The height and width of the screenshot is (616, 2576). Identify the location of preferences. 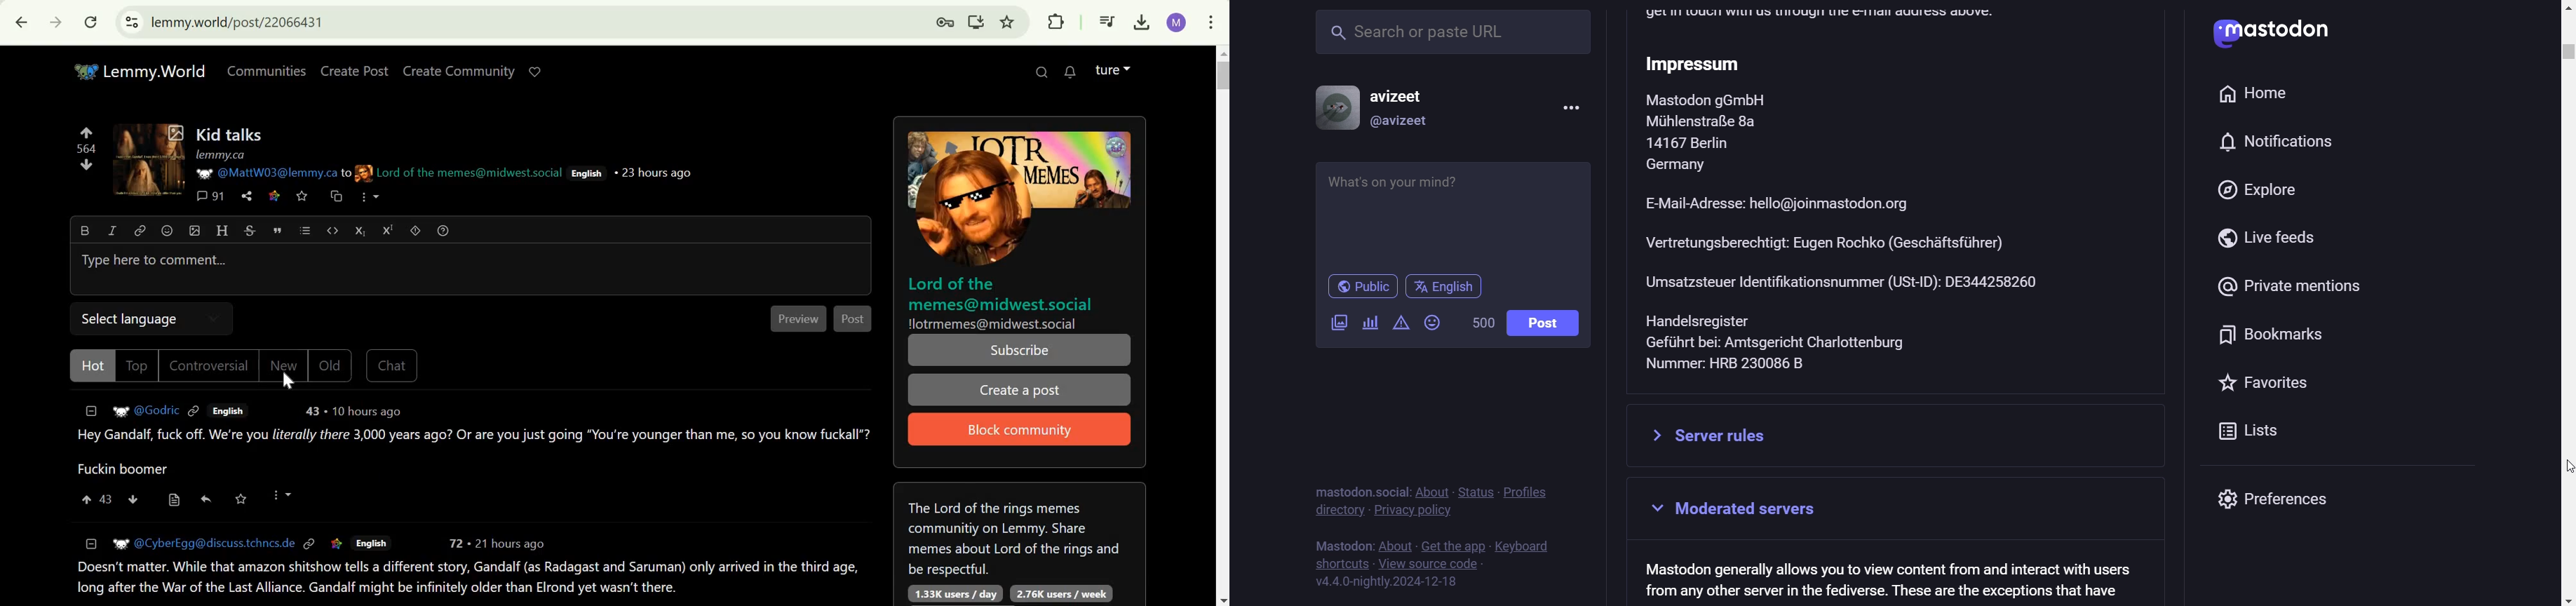
(2292, 501).